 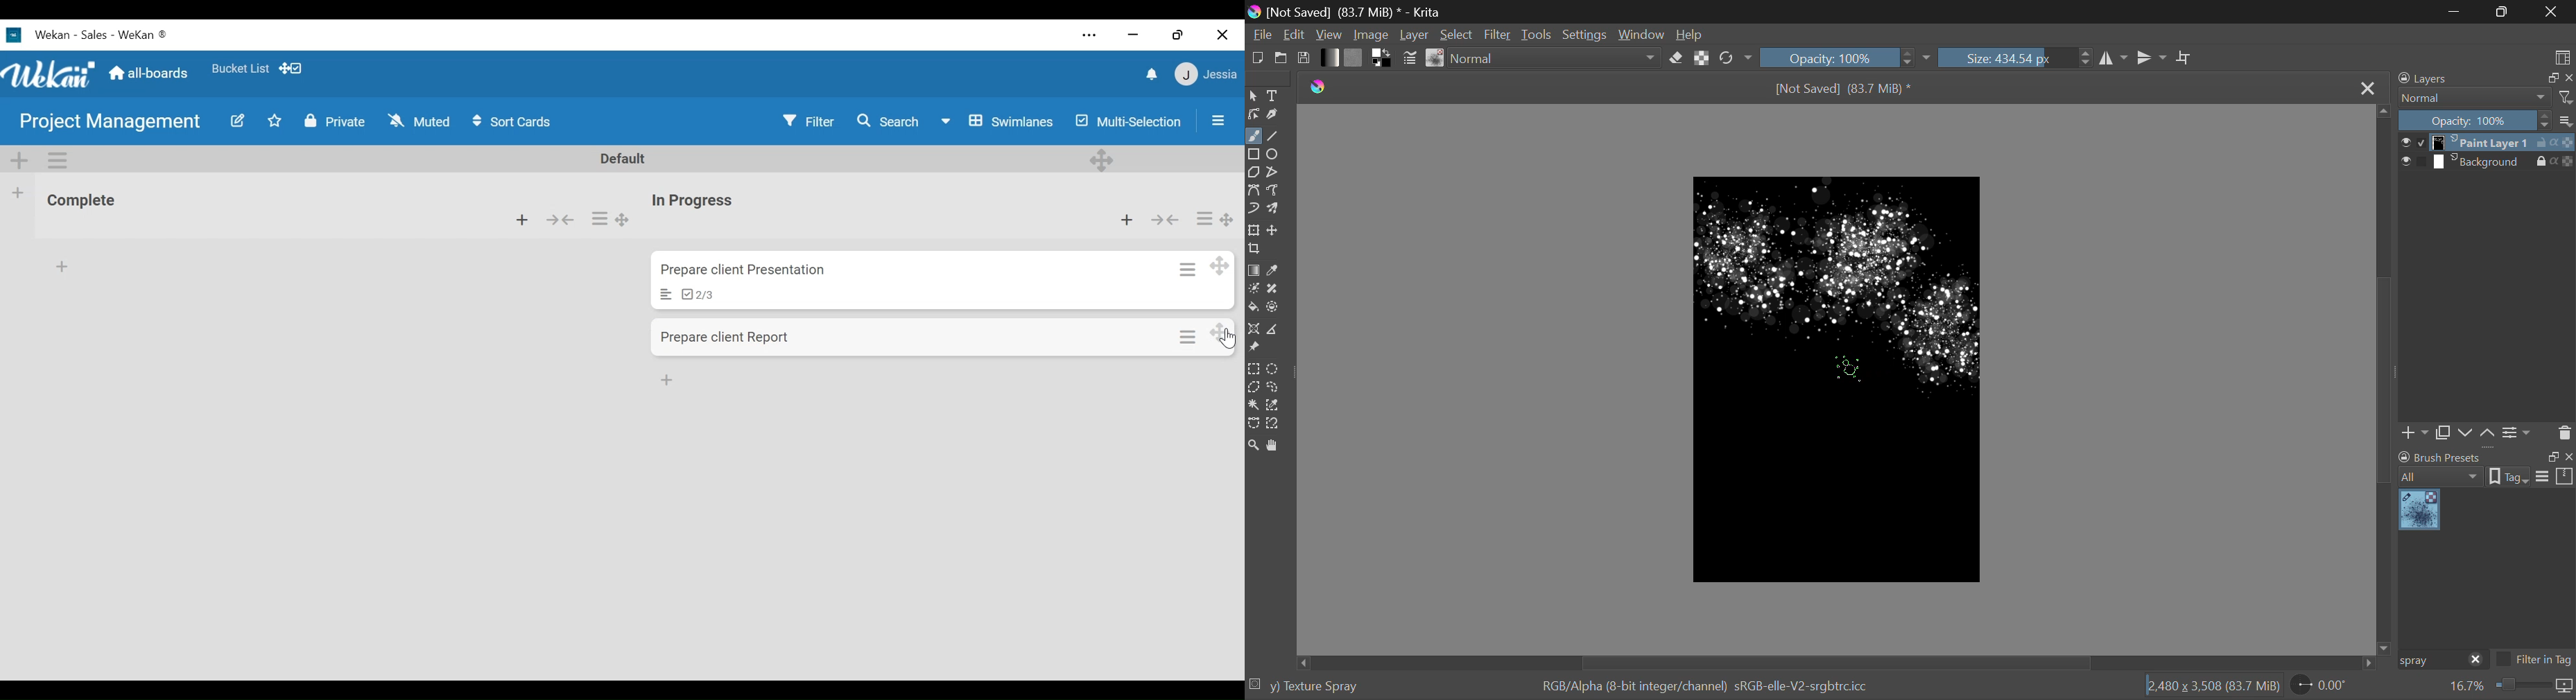 I want to click on Colorize Mask Tool, so click(x=1254, y=290).